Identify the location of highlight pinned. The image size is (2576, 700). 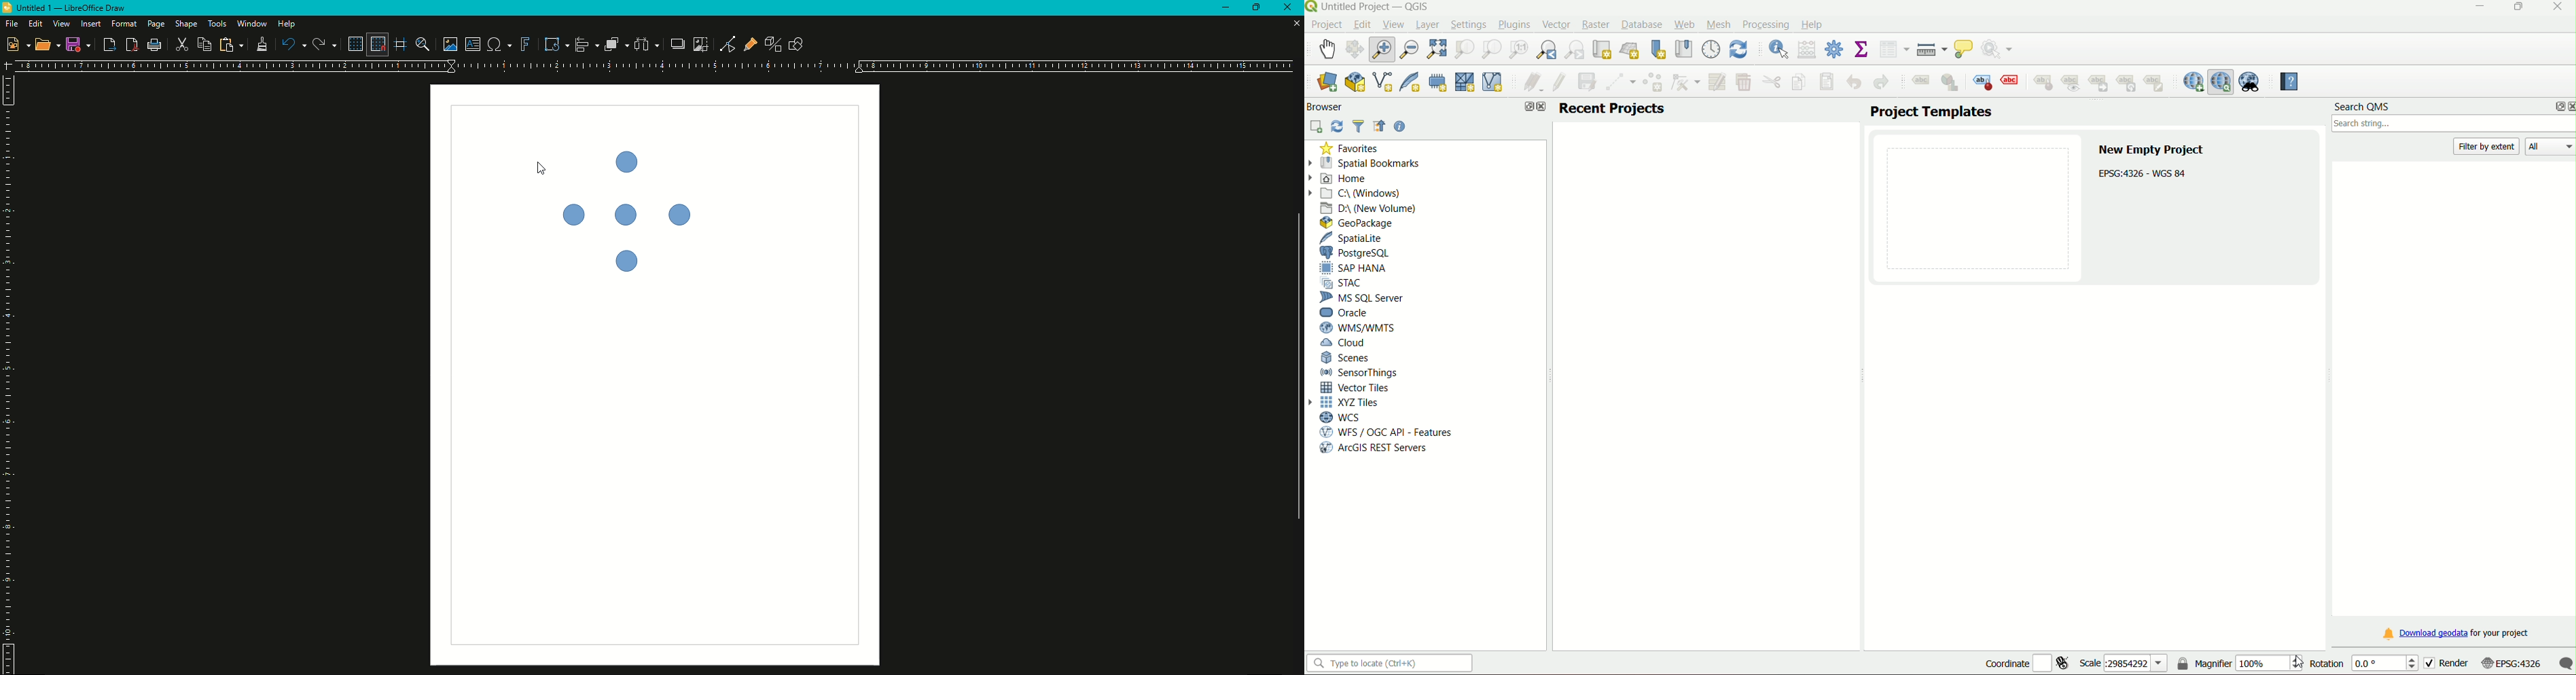
(1984, 82).